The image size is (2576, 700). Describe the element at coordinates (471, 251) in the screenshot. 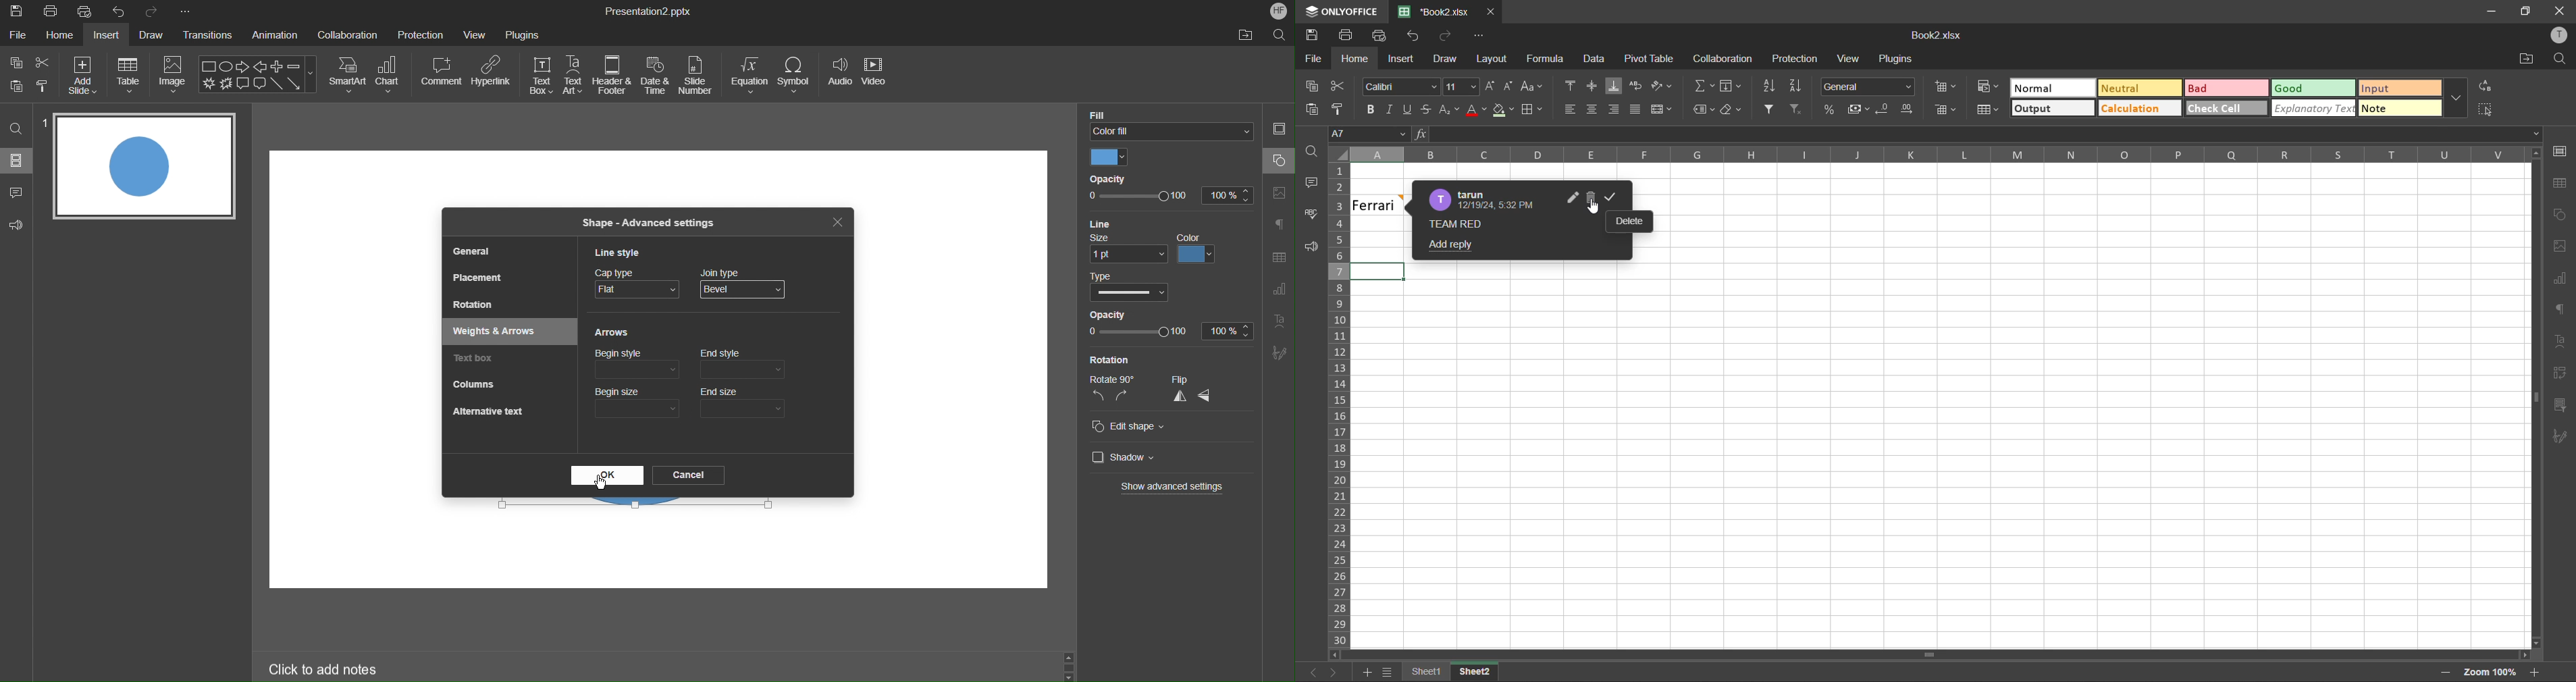

I see `General` at that location.